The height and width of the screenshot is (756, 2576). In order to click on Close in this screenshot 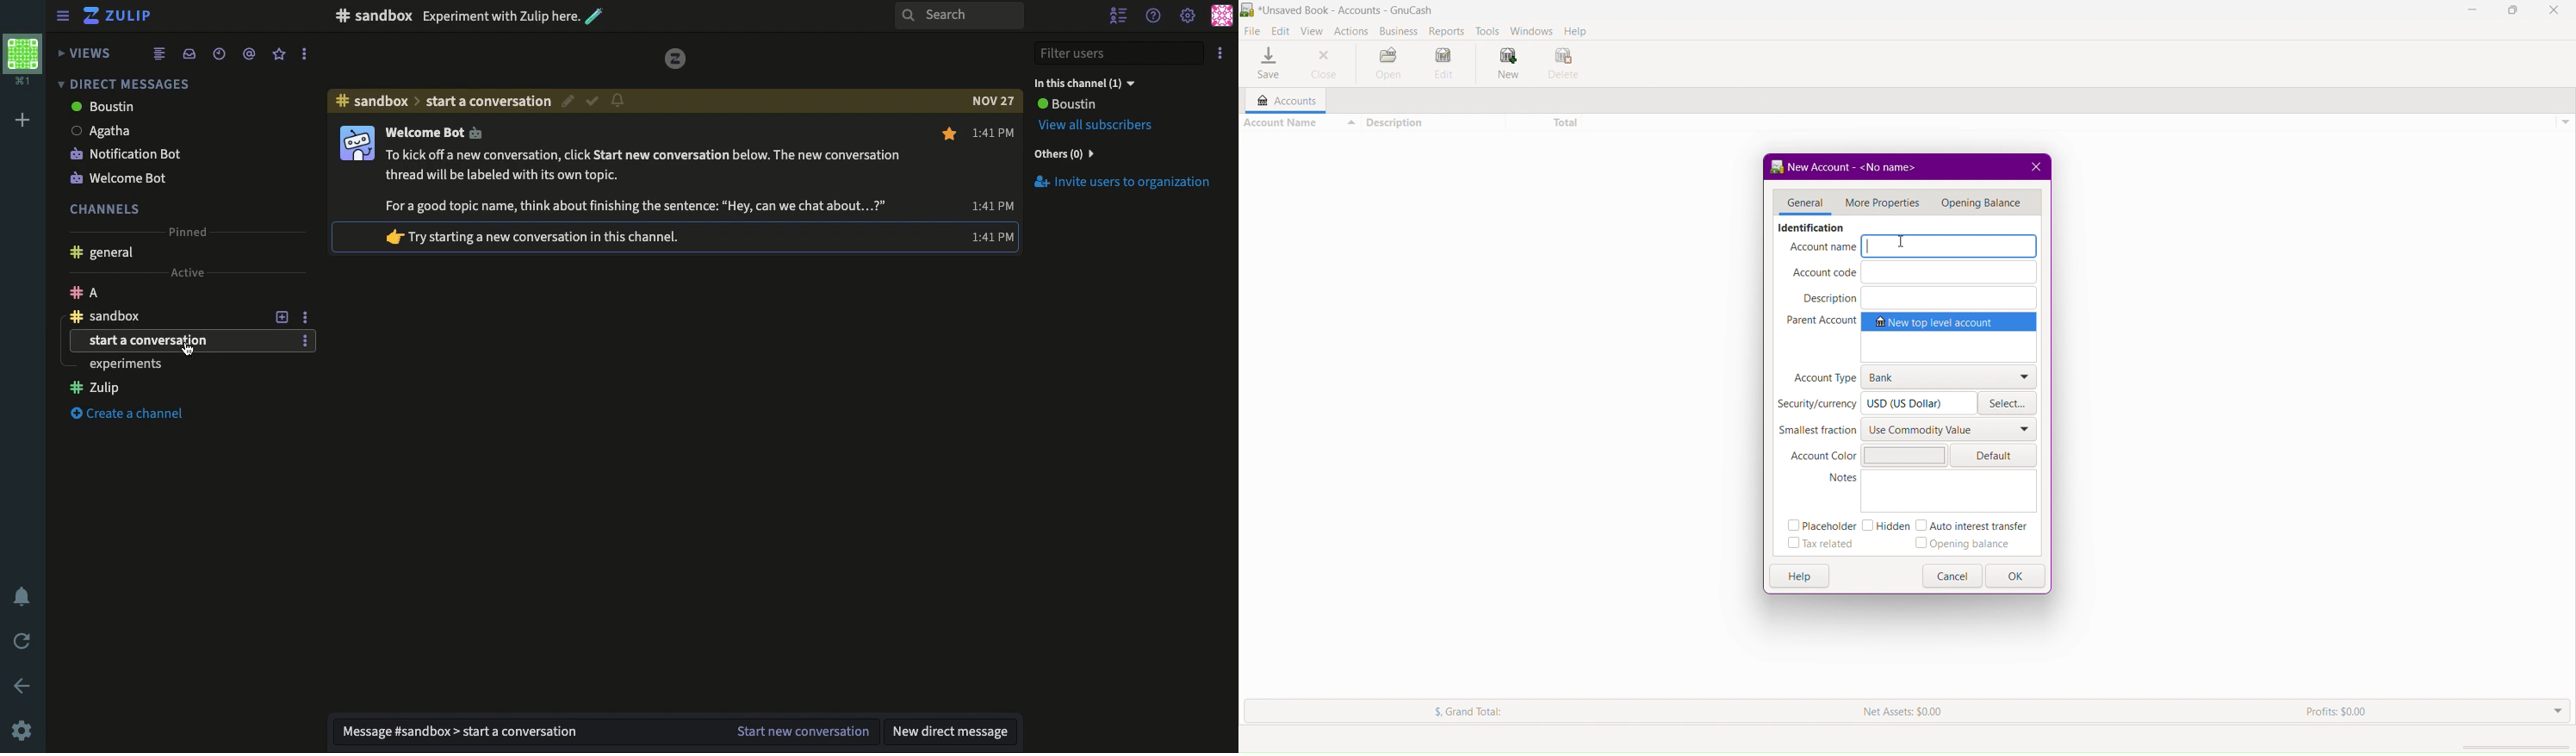, I will do `click(2555, 10)`.